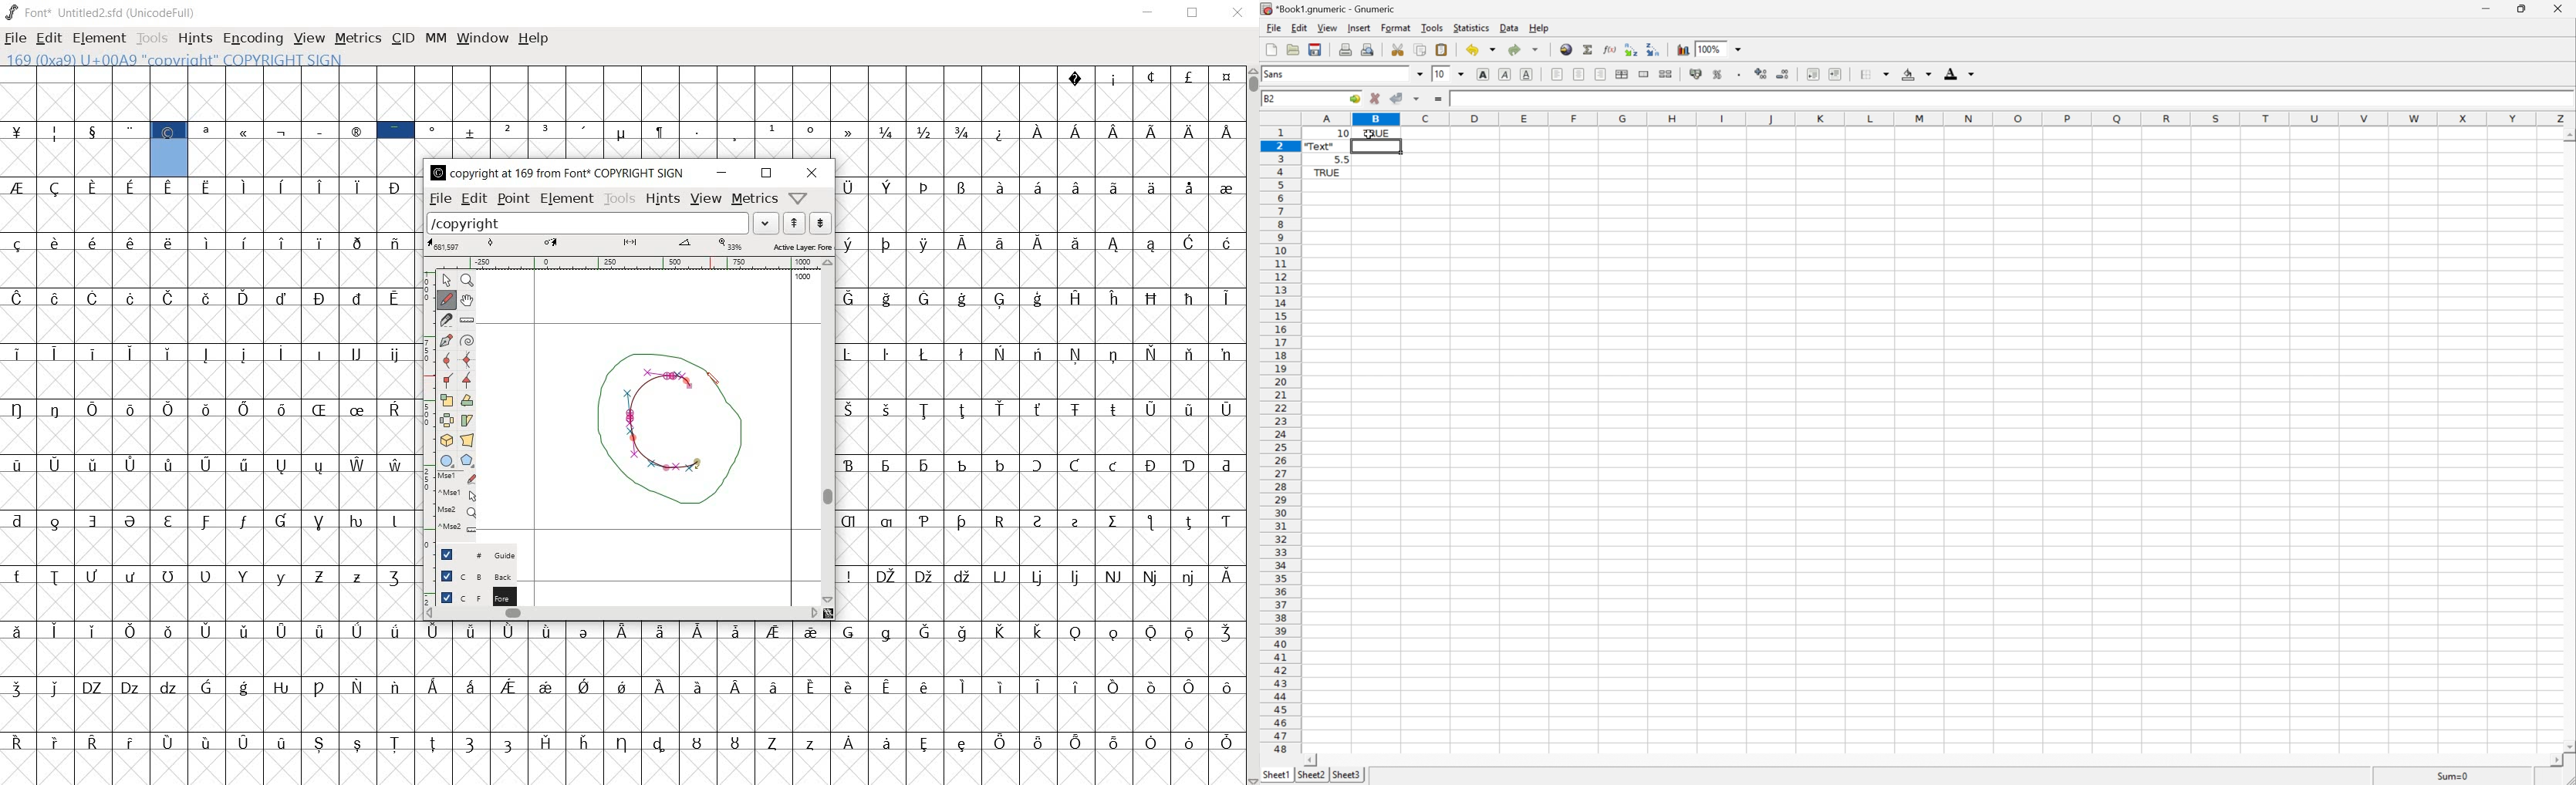  Describe the element at coordinates (1275, 775) in the screenshot. I see `Sheet1` at that location.